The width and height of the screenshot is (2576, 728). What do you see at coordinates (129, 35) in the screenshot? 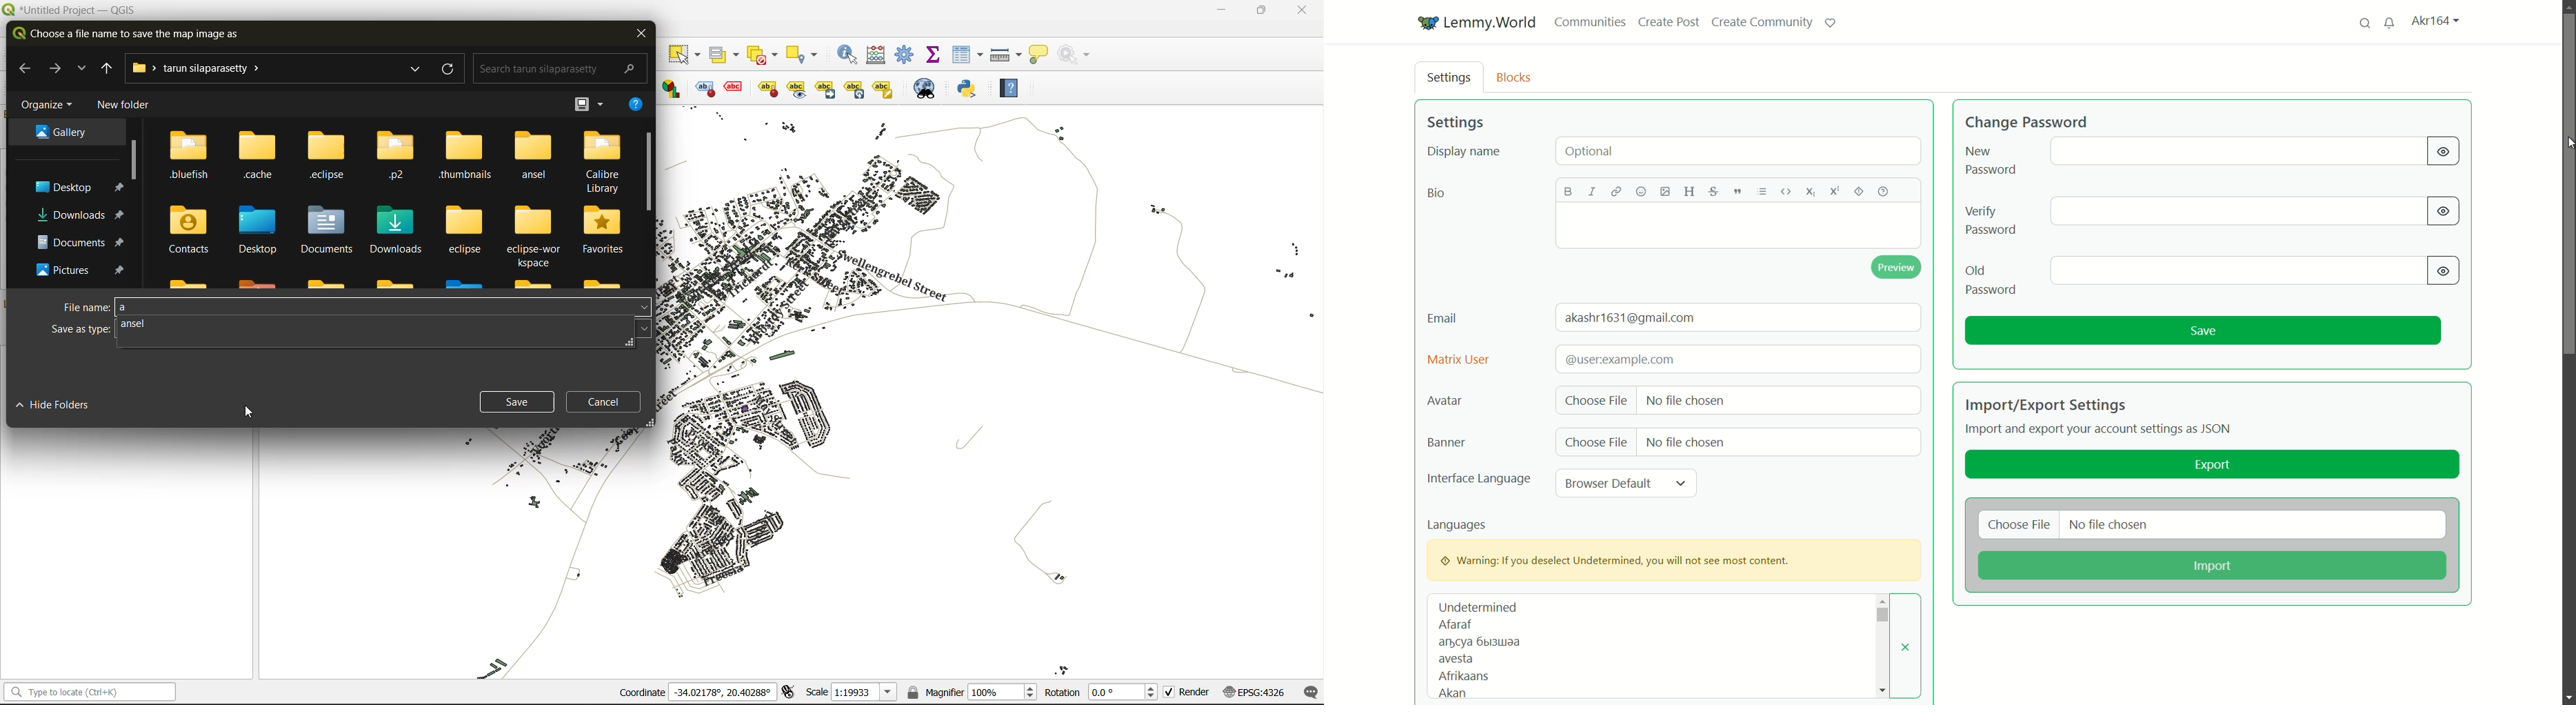
I see `choose a file name` at bounding box center [129, 35].